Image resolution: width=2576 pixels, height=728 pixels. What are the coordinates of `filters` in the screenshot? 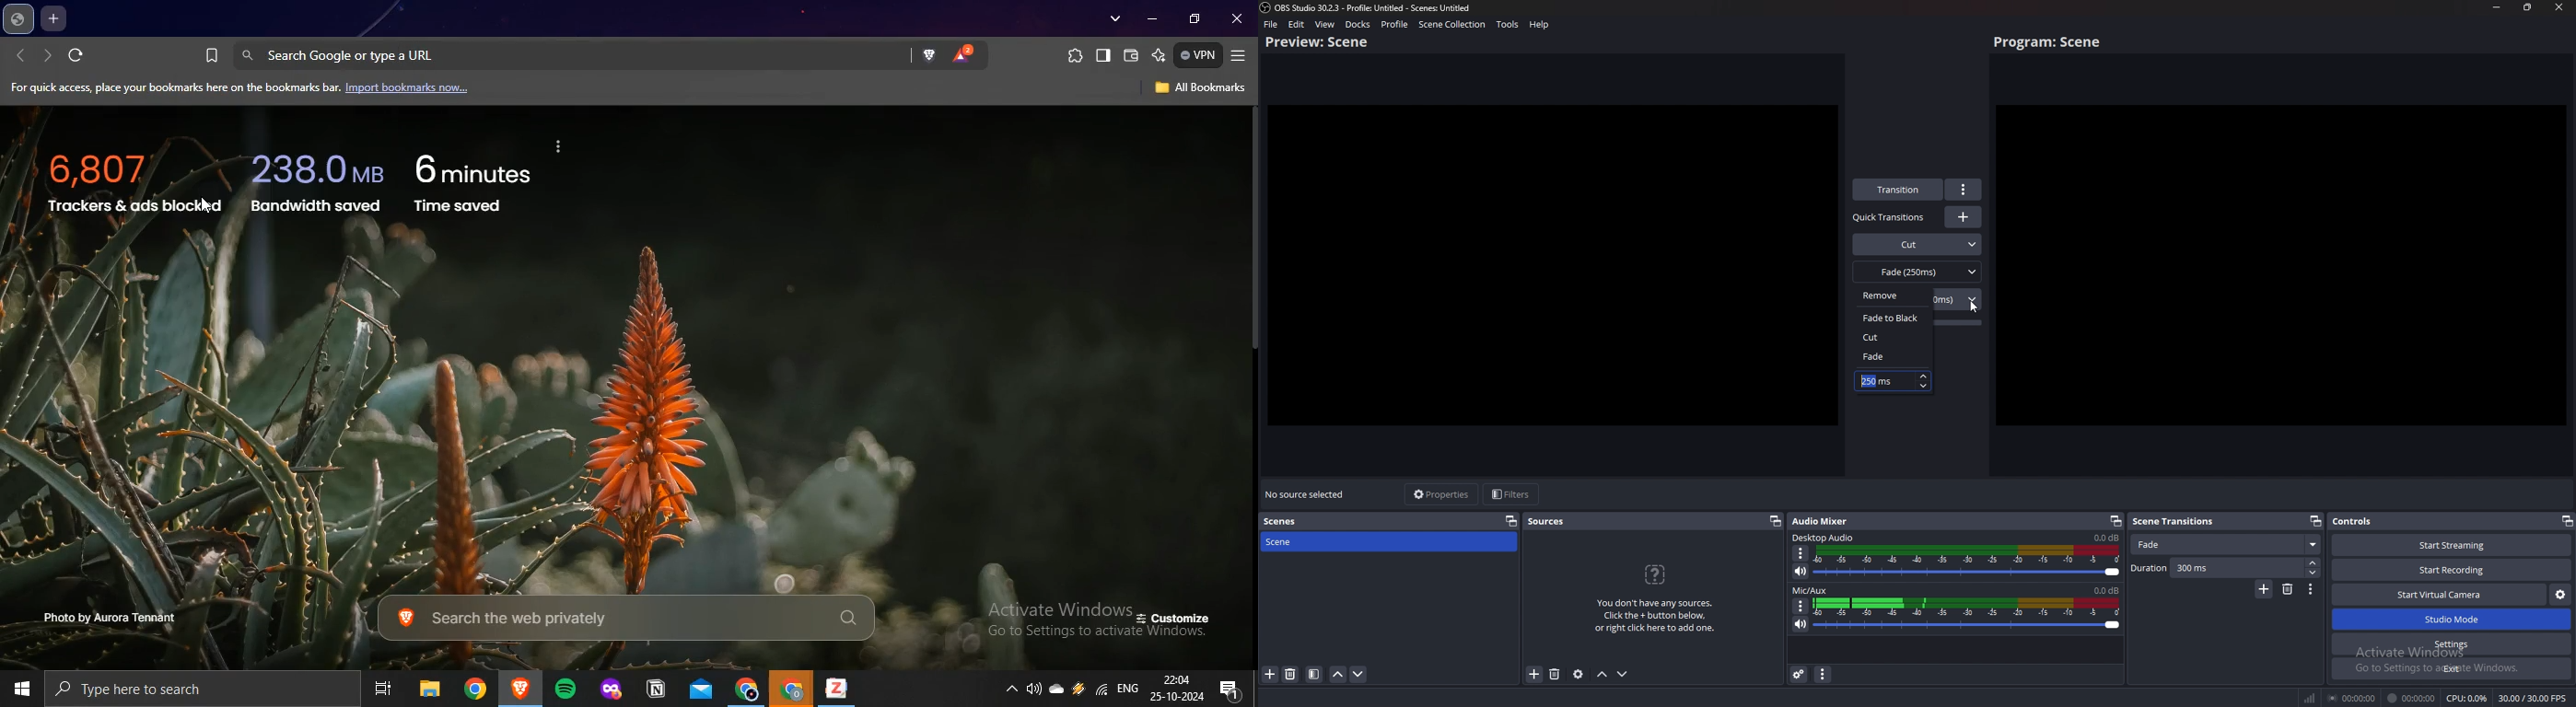 It's located at (1513, 495).